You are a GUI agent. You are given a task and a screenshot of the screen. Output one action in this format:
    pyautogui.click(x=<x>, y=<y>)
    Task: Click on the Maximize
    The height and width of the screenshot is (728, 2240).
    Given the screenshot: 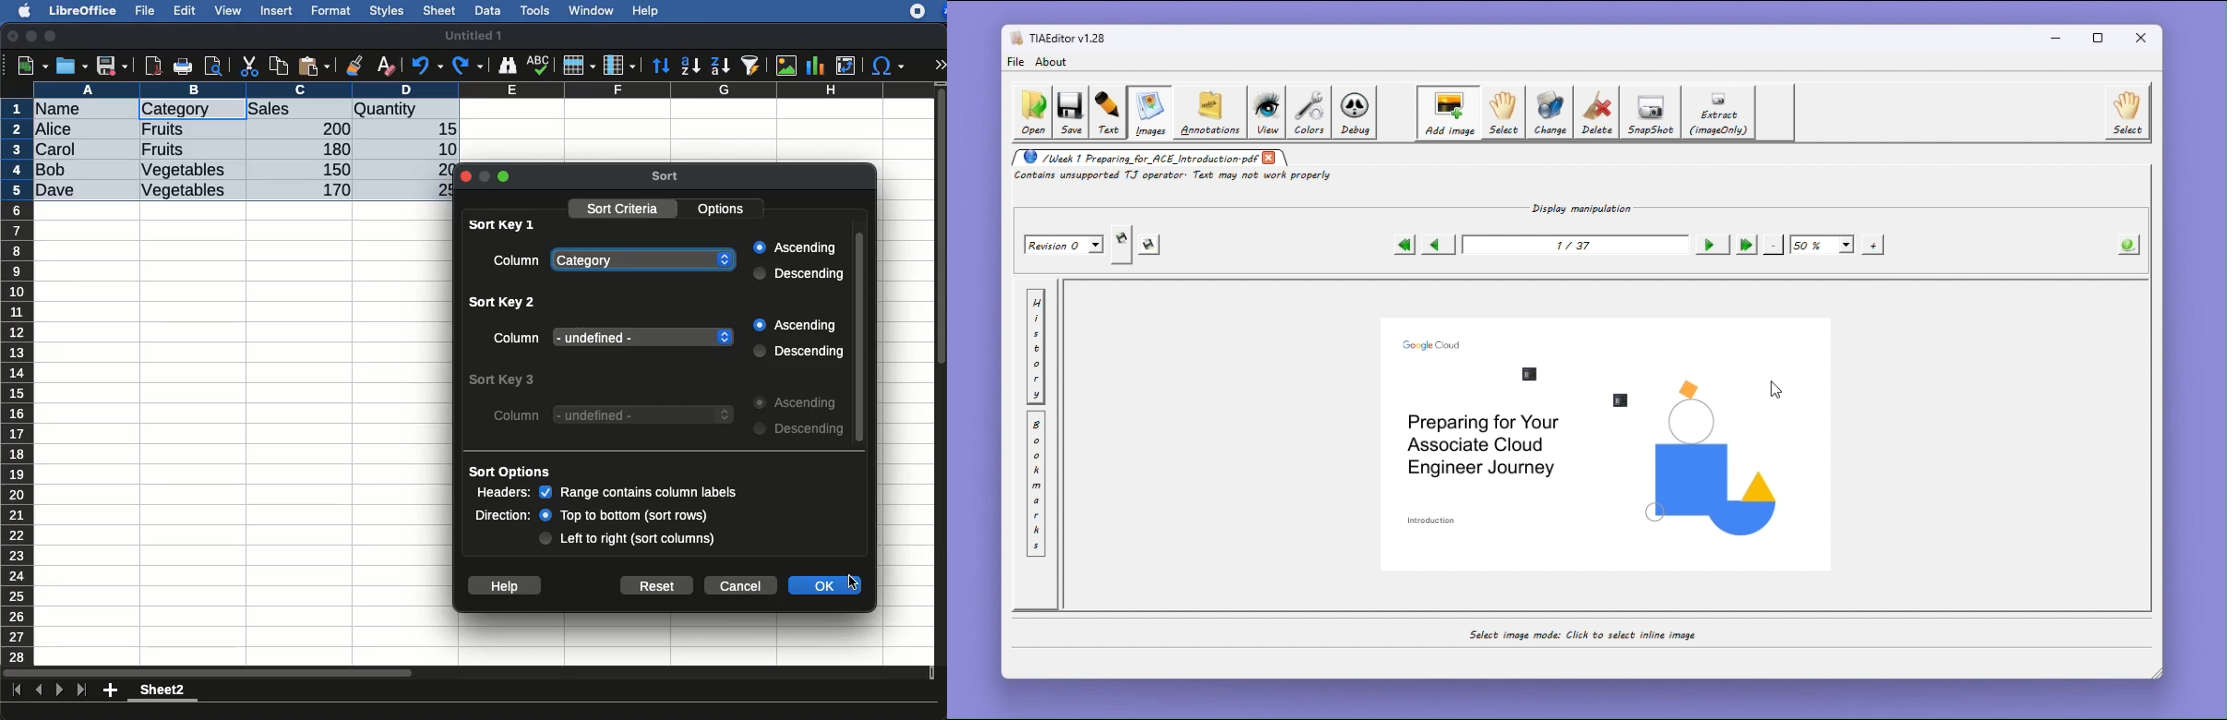 What is the action you would take?
    pyautogui.click(x=505, y=176)
    